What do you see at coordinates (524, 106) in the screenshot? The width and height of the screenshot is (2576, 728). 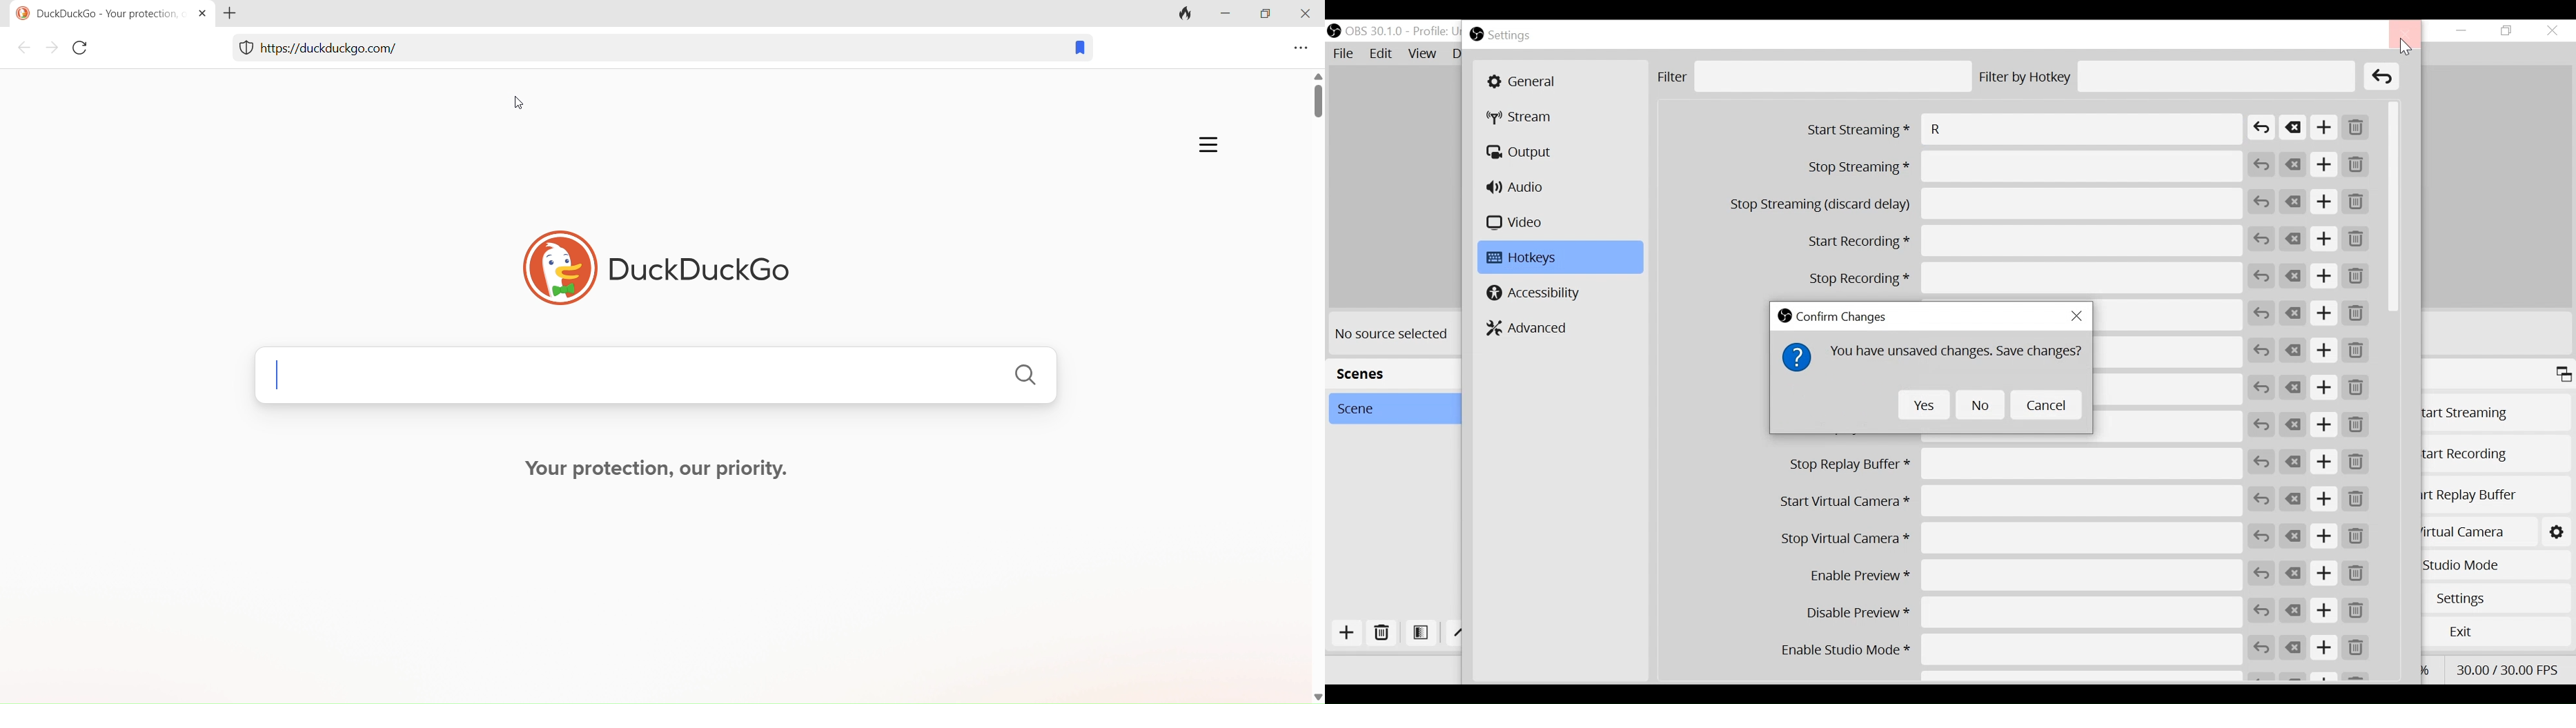 I see `cursor` at bounding box center [524, 106].